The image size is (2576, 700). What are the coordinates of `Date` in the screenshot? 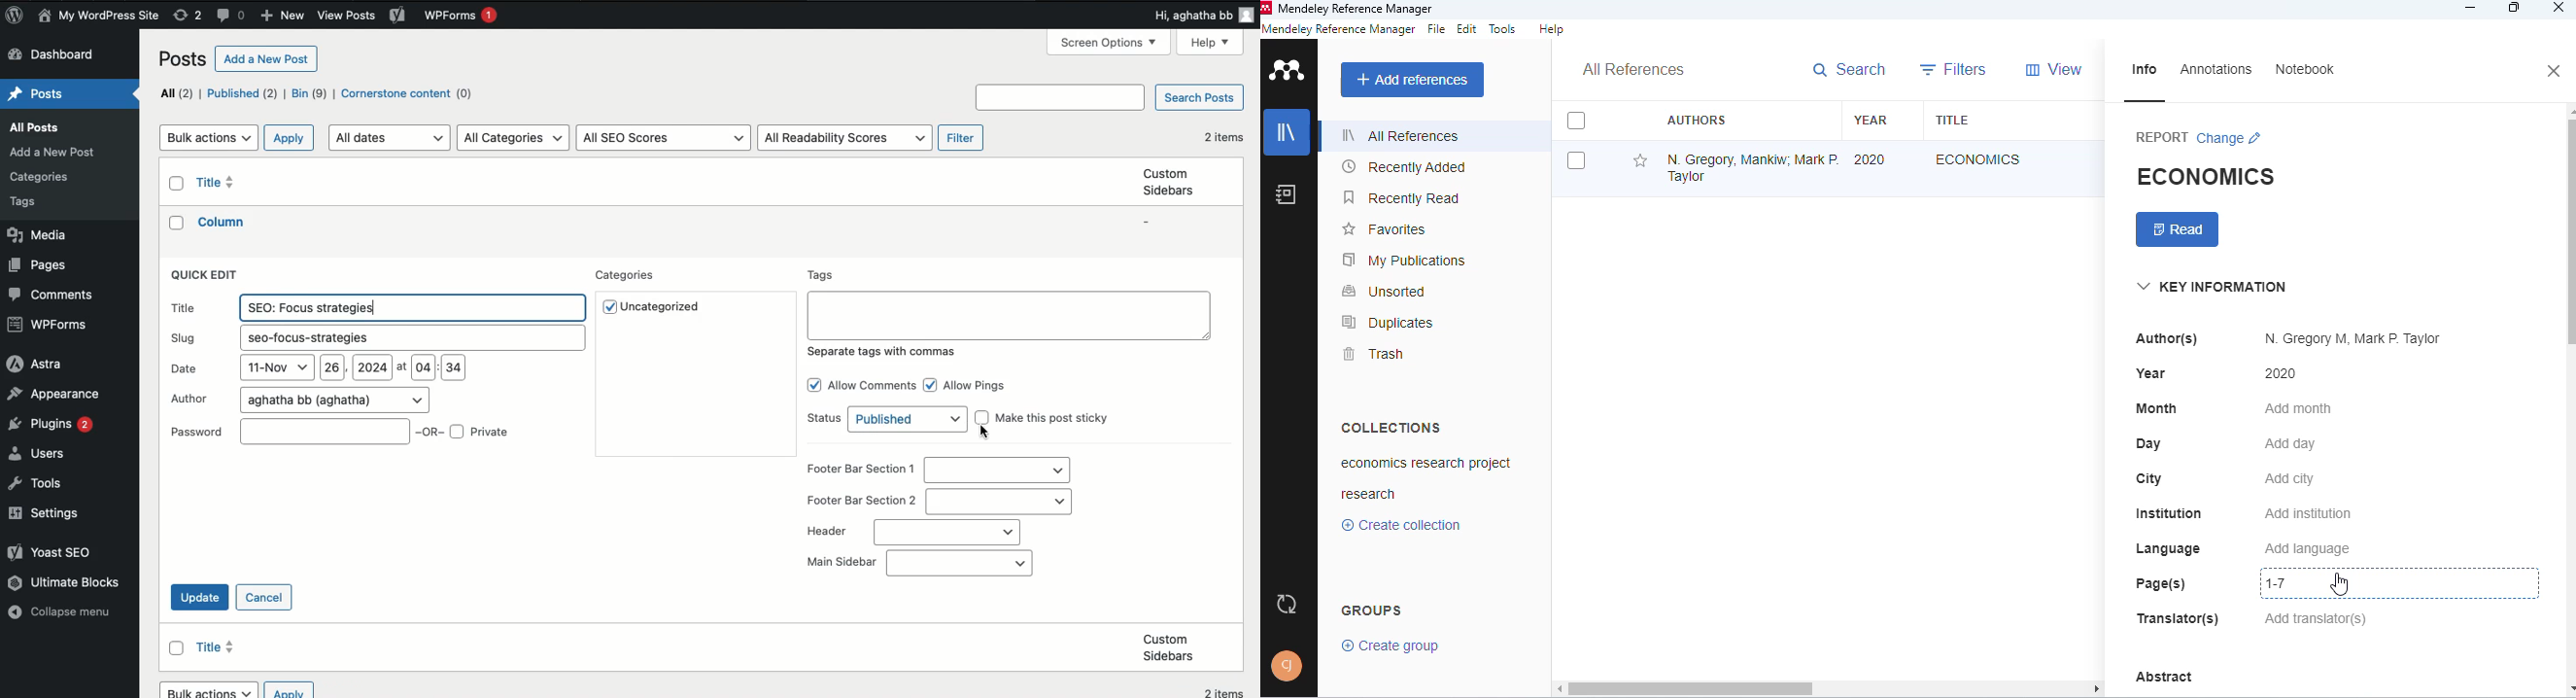 It's located at (350, 368).